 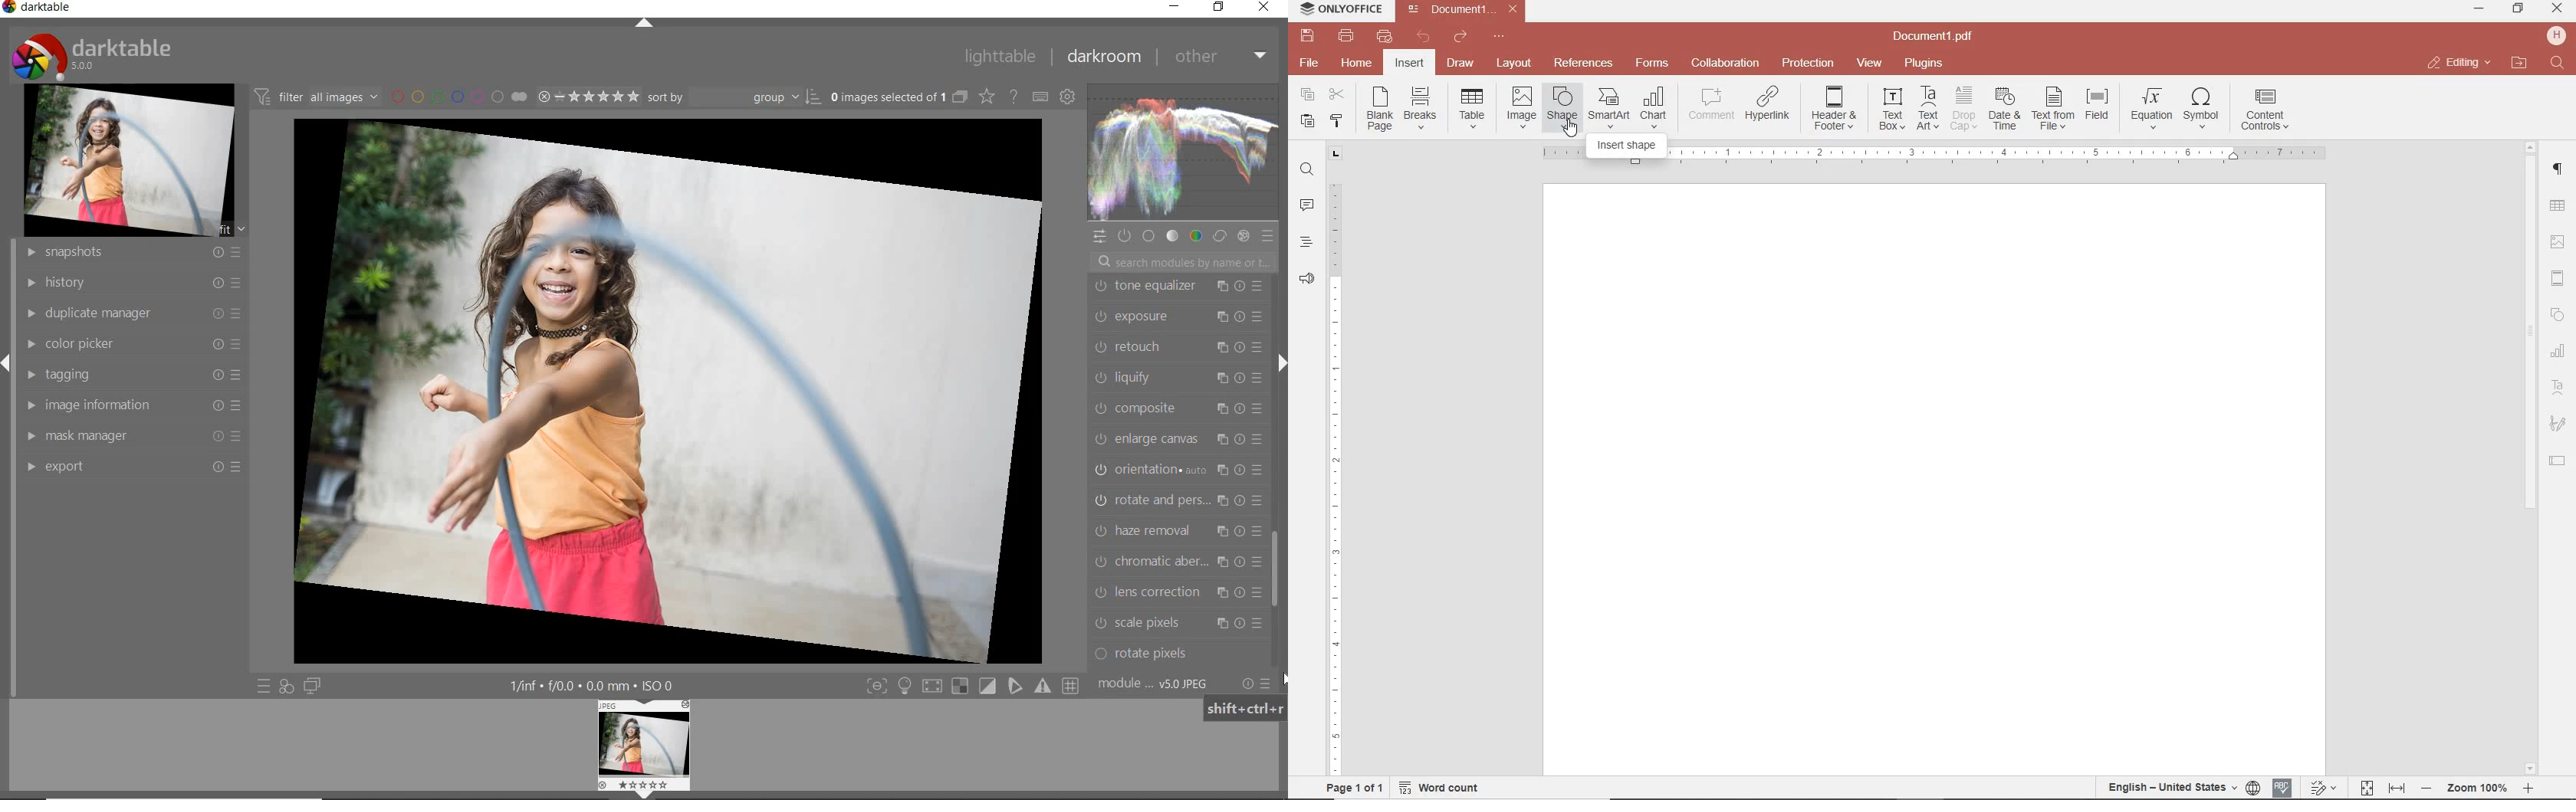 I want to click on image, so click(x=129, y=161).